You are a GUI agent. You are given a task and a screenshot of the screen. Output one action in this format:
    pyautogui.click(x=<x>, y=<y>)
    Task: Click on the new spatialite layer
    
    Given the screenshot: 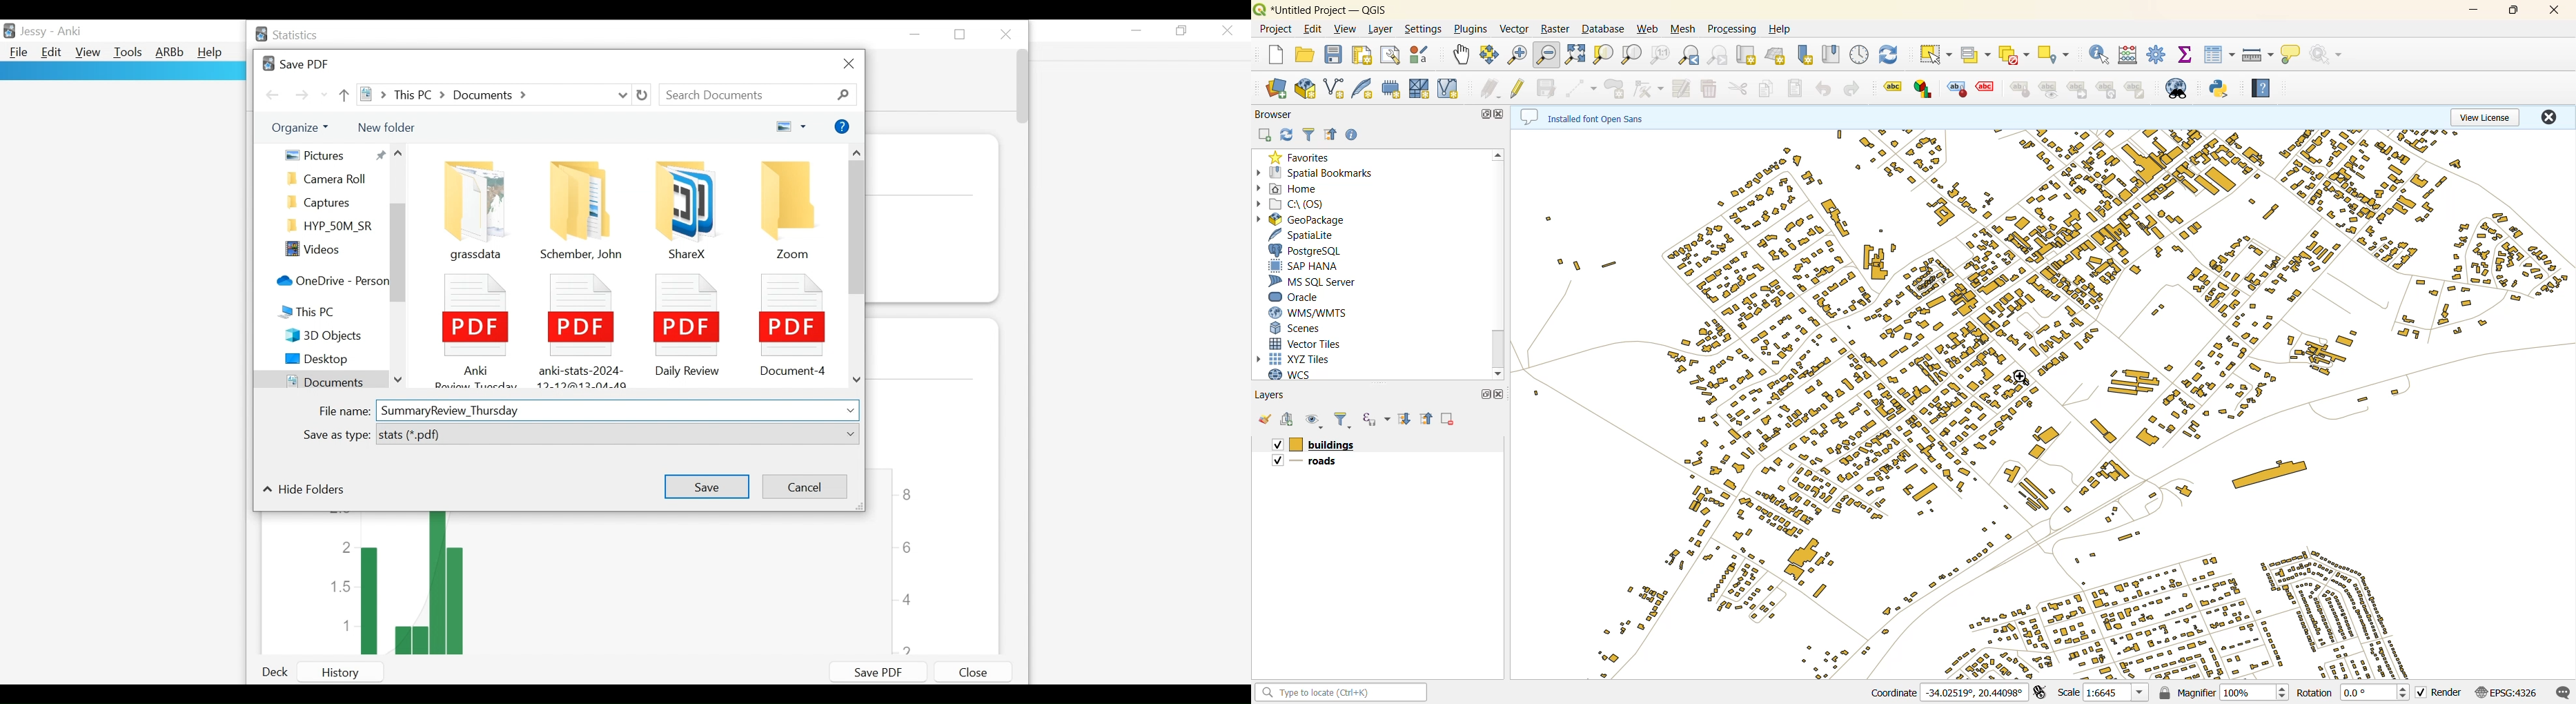 What is the action you would take?
    pyautogui.click(x=1366, y=90)
    